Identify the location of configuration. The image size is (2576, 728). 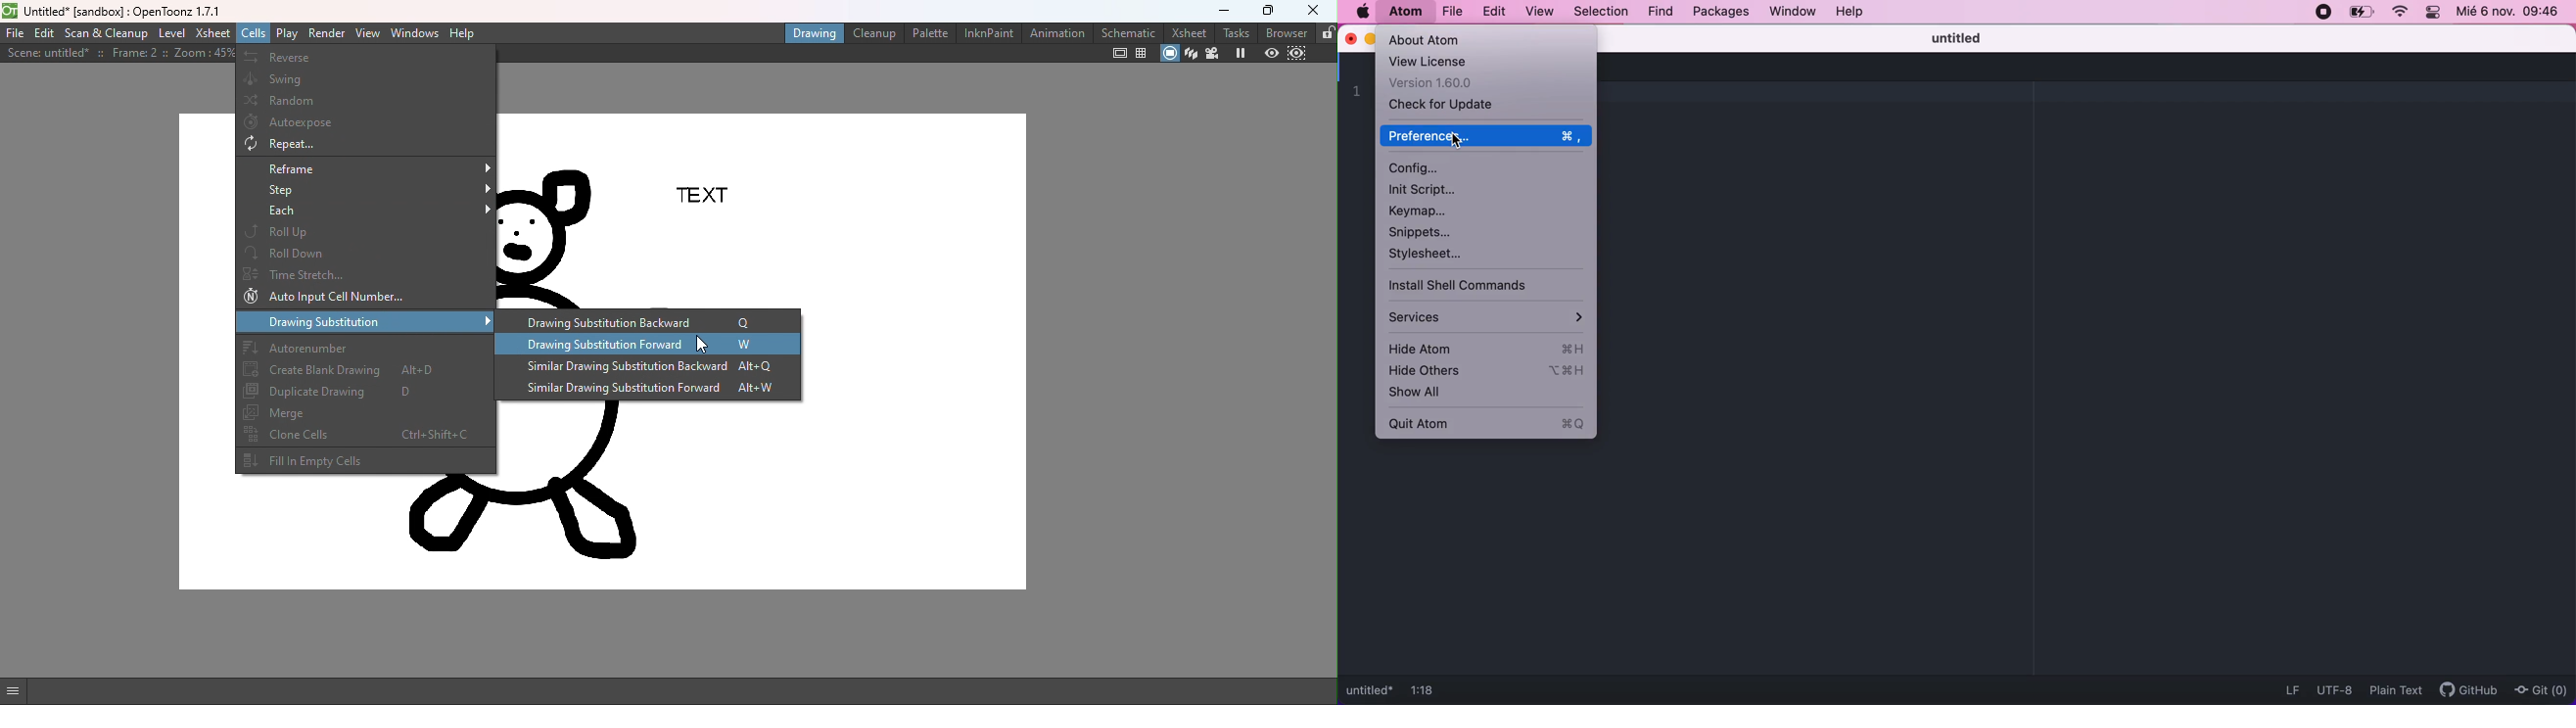
(1447, 167).